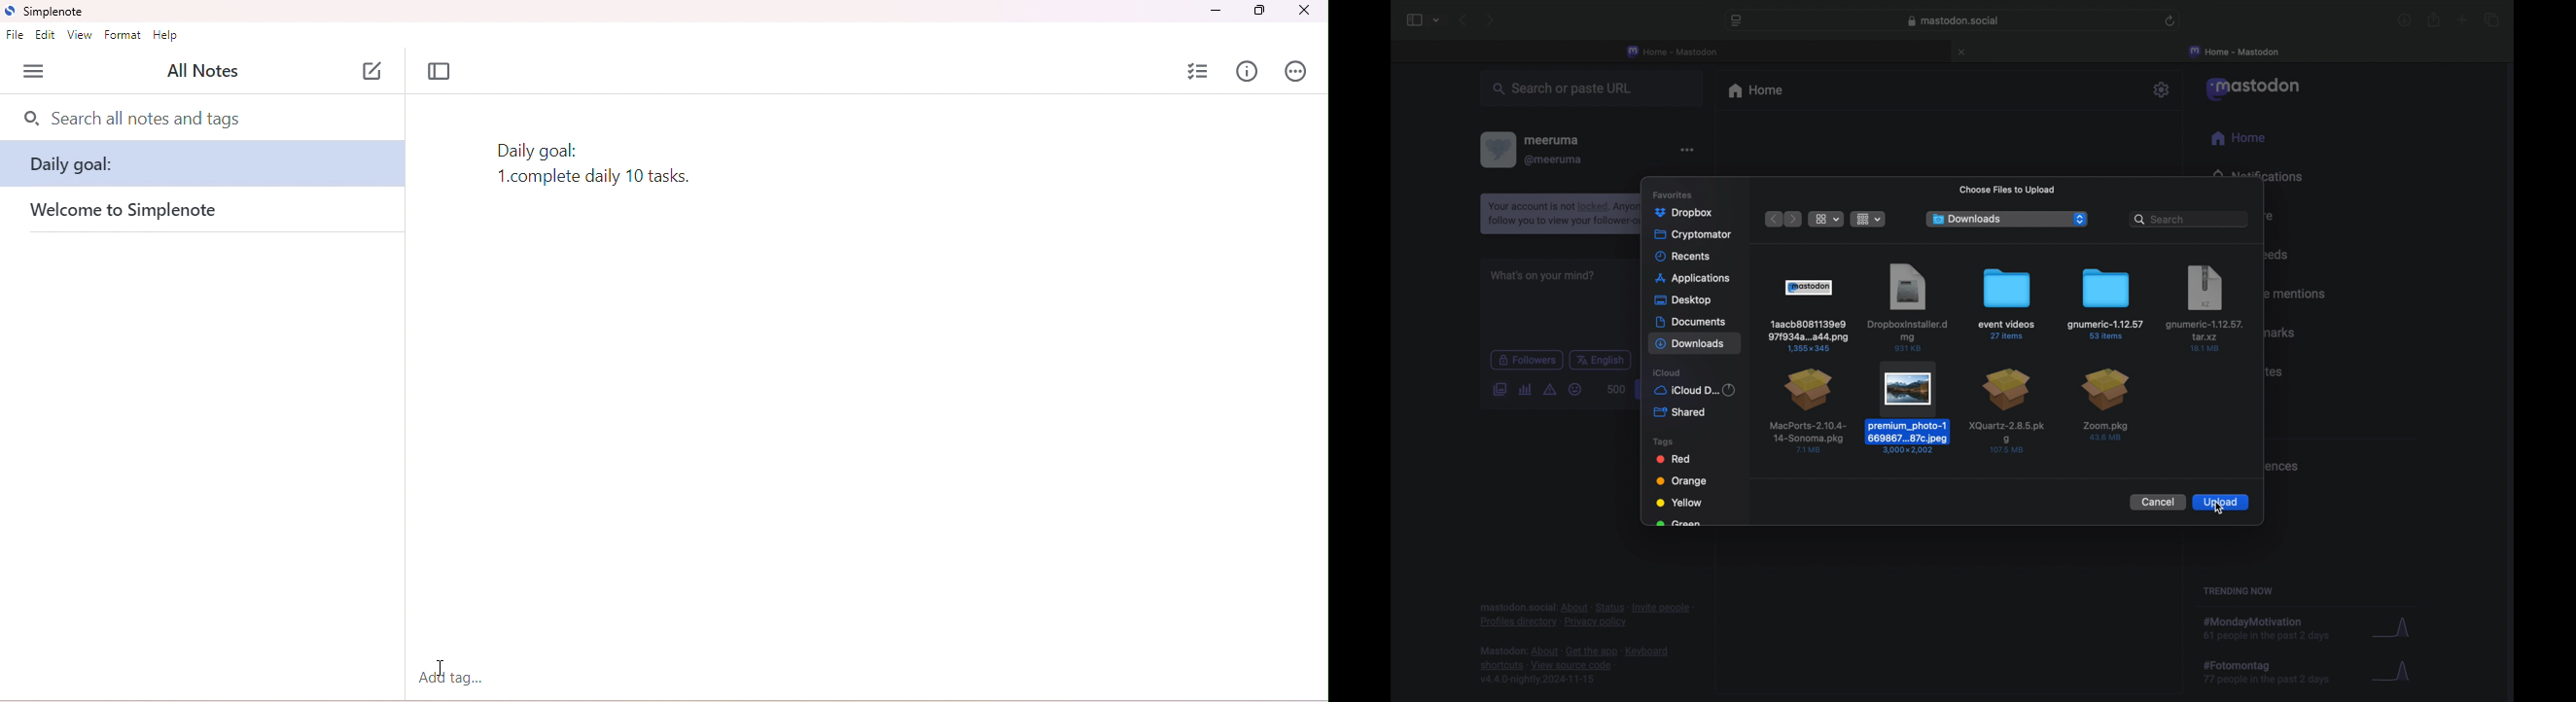 The height and width of the screenshot is (728, 2576). I want to click on hashtag trend, so click(2276, 673).